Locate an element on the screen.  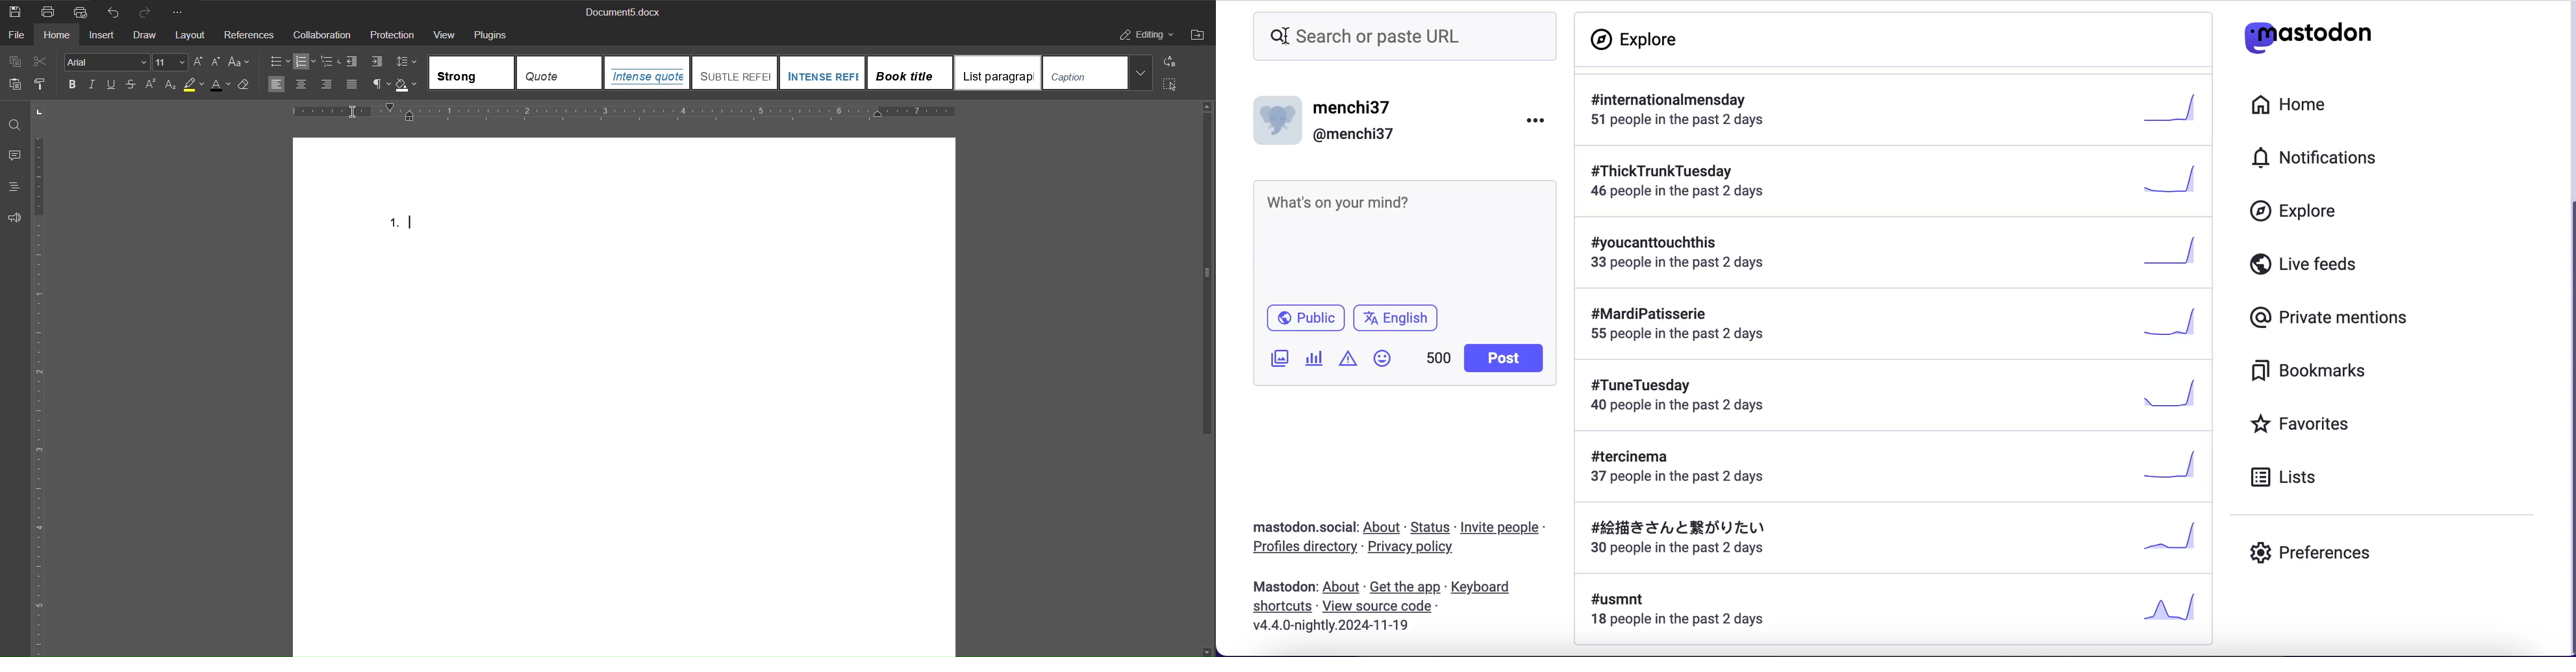
decrease indent is located at coordinates (354, 62).